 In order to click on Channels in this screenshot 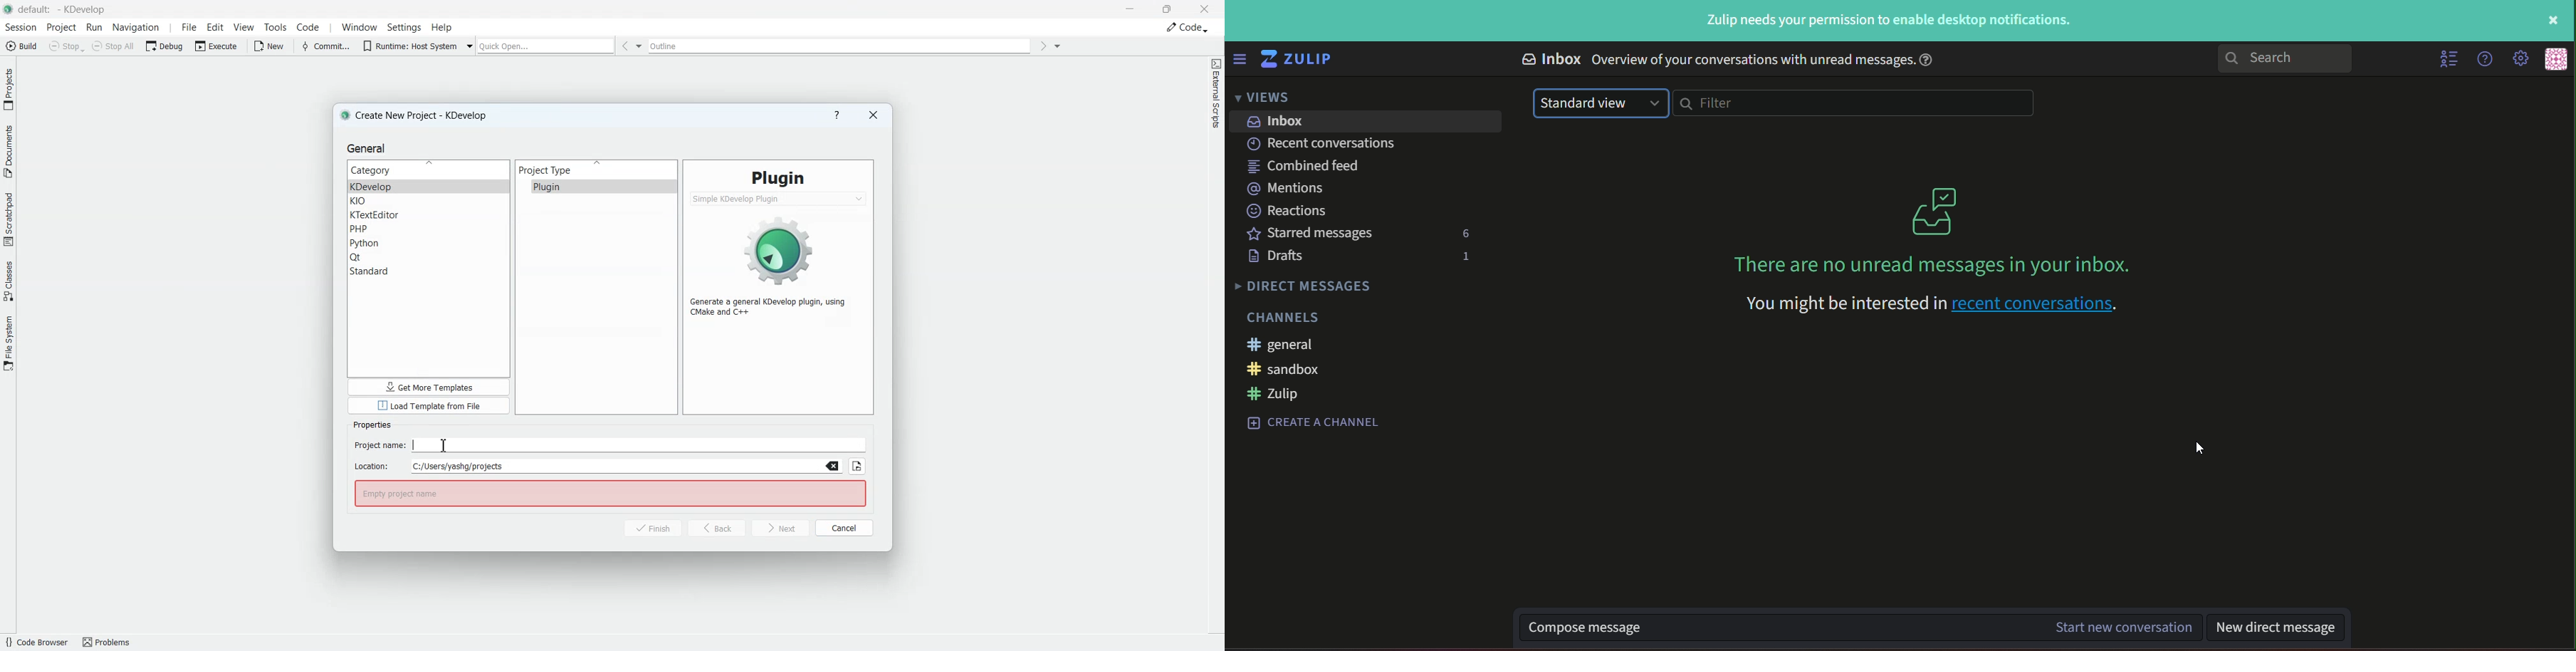, I will do `click(1281, 317)`.